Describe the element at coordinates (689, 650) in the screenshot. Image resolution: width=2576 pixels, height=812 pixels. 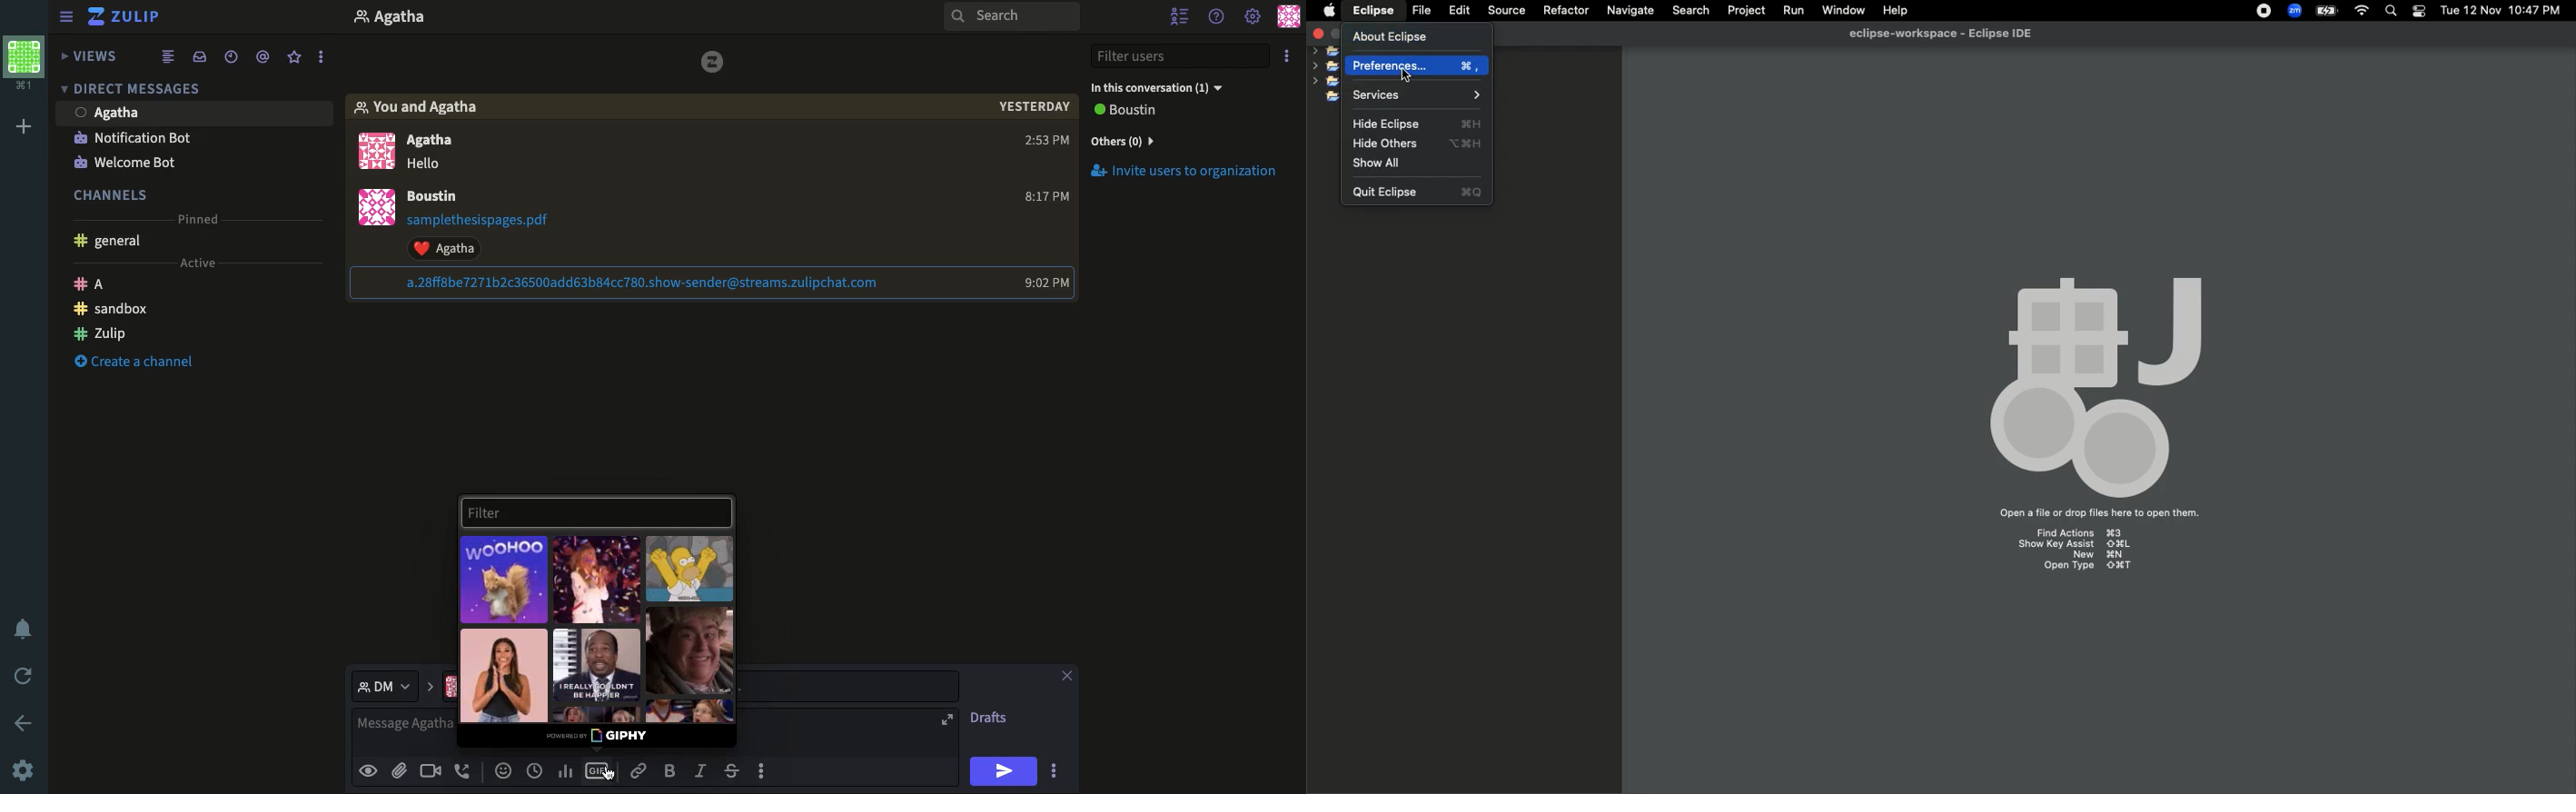
I see `GIF` at that location.